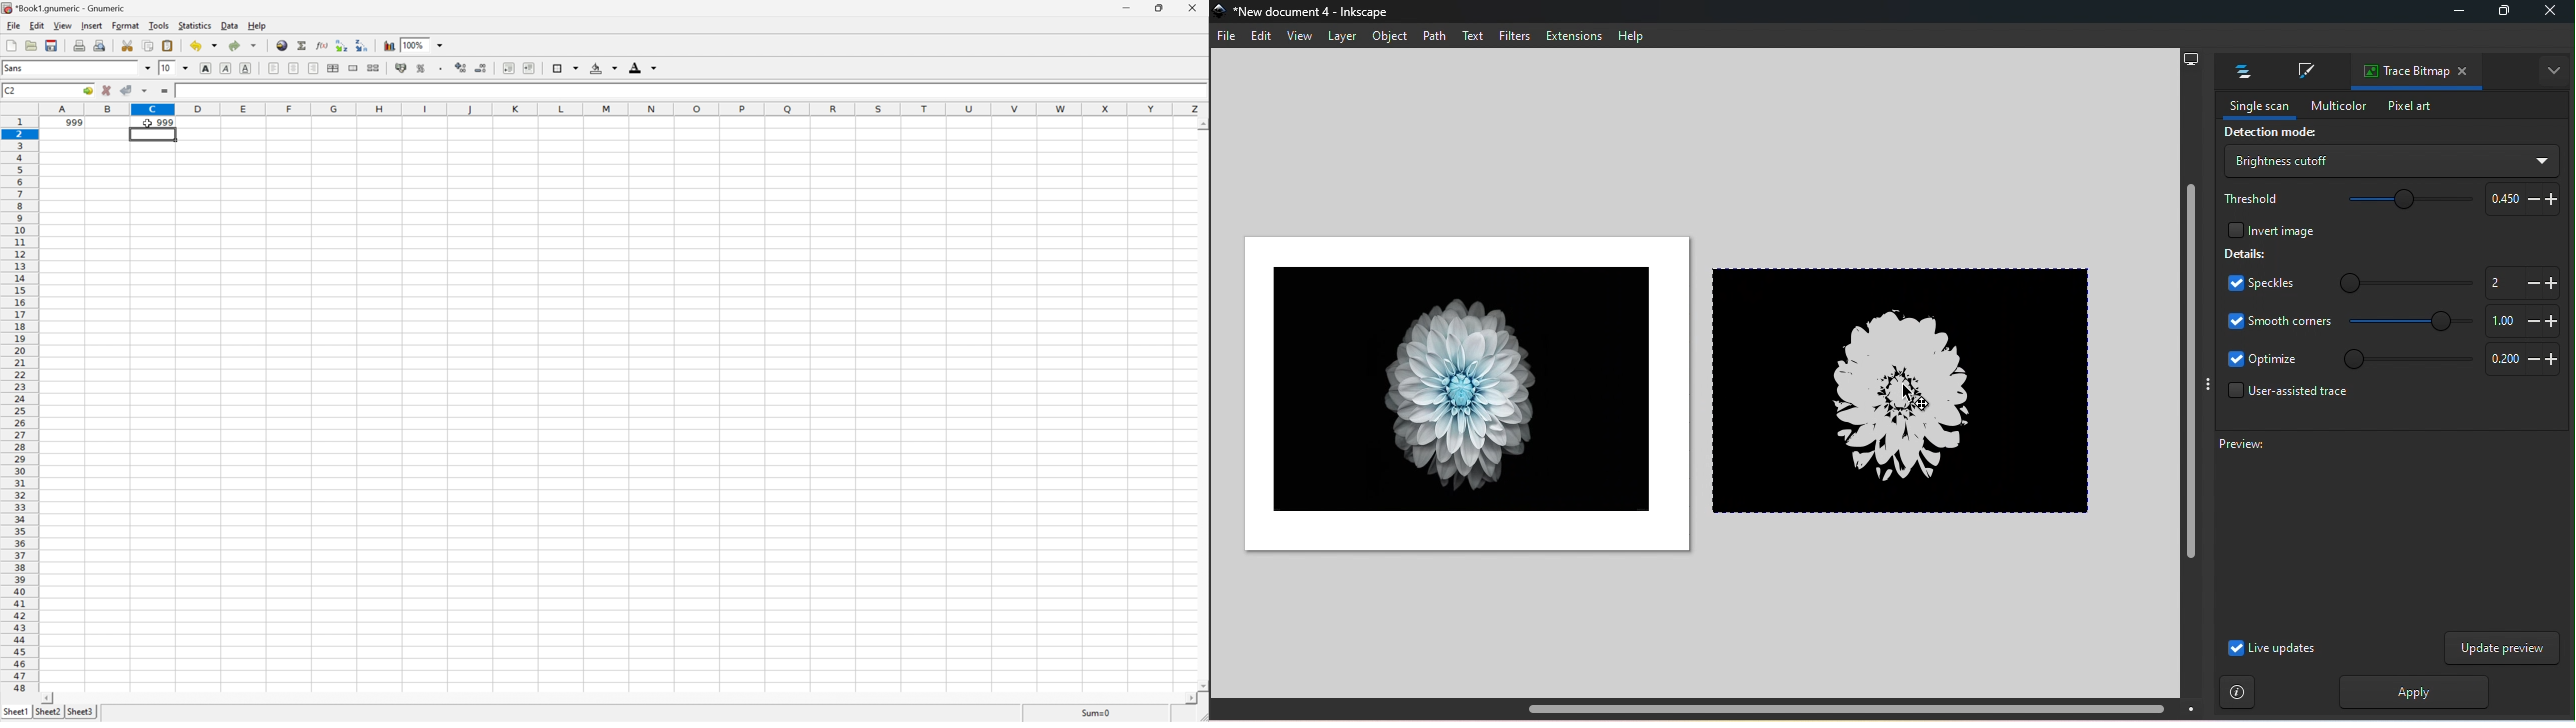 The image size is (2576, 728). Describe the element at coordinates (1631, 36) in the screenshot. I see `Help` at that location.